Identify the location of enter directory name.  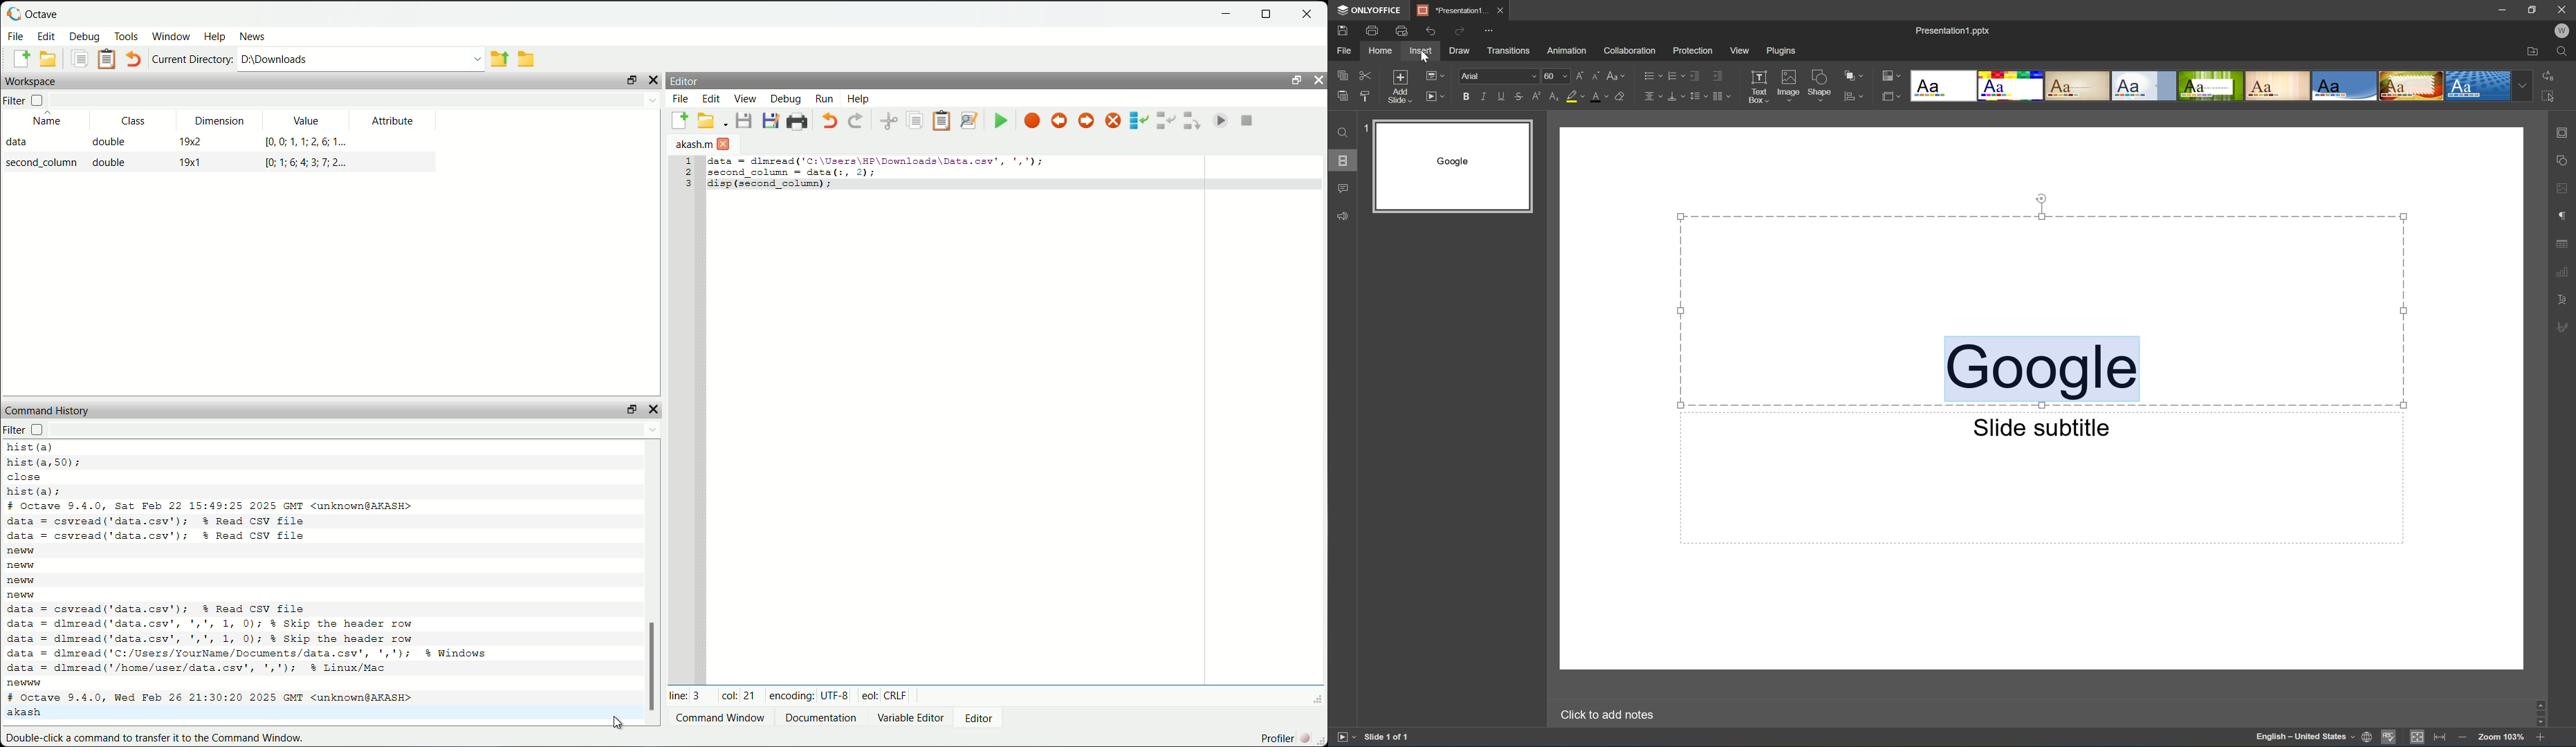
(360, 59).